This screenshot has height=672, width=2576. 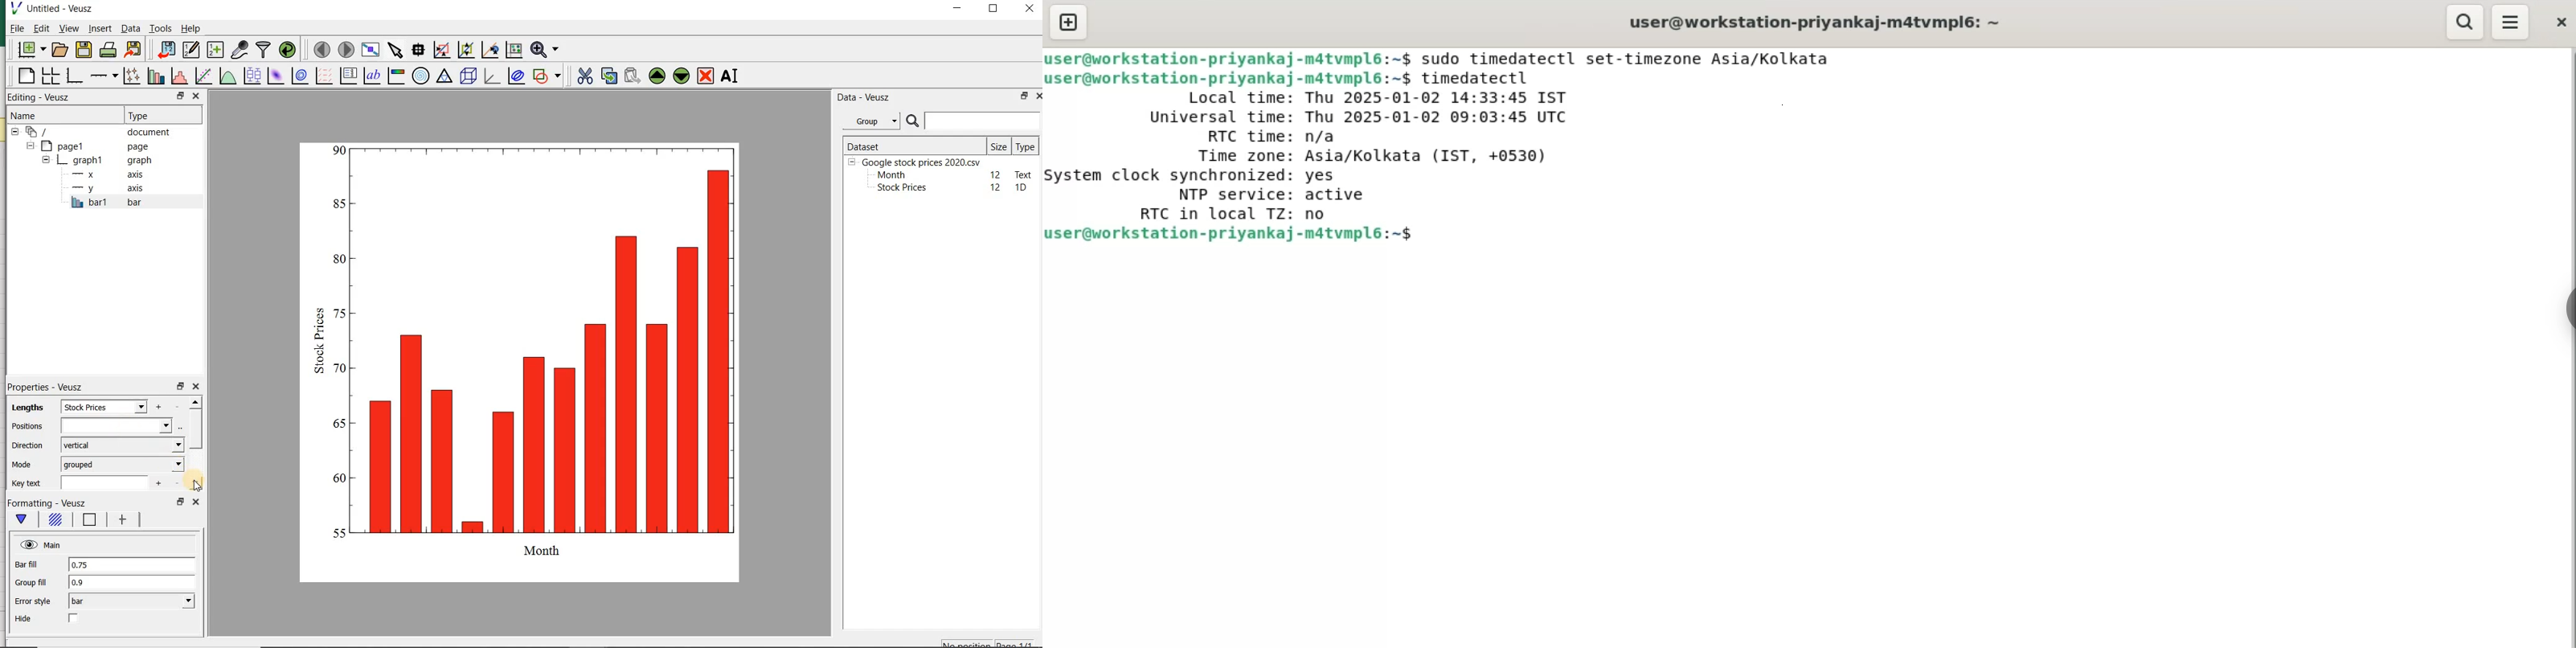 I want to click on user@workstation-priyankaj-matvmplé:~$, so click(x=1230, y=59).